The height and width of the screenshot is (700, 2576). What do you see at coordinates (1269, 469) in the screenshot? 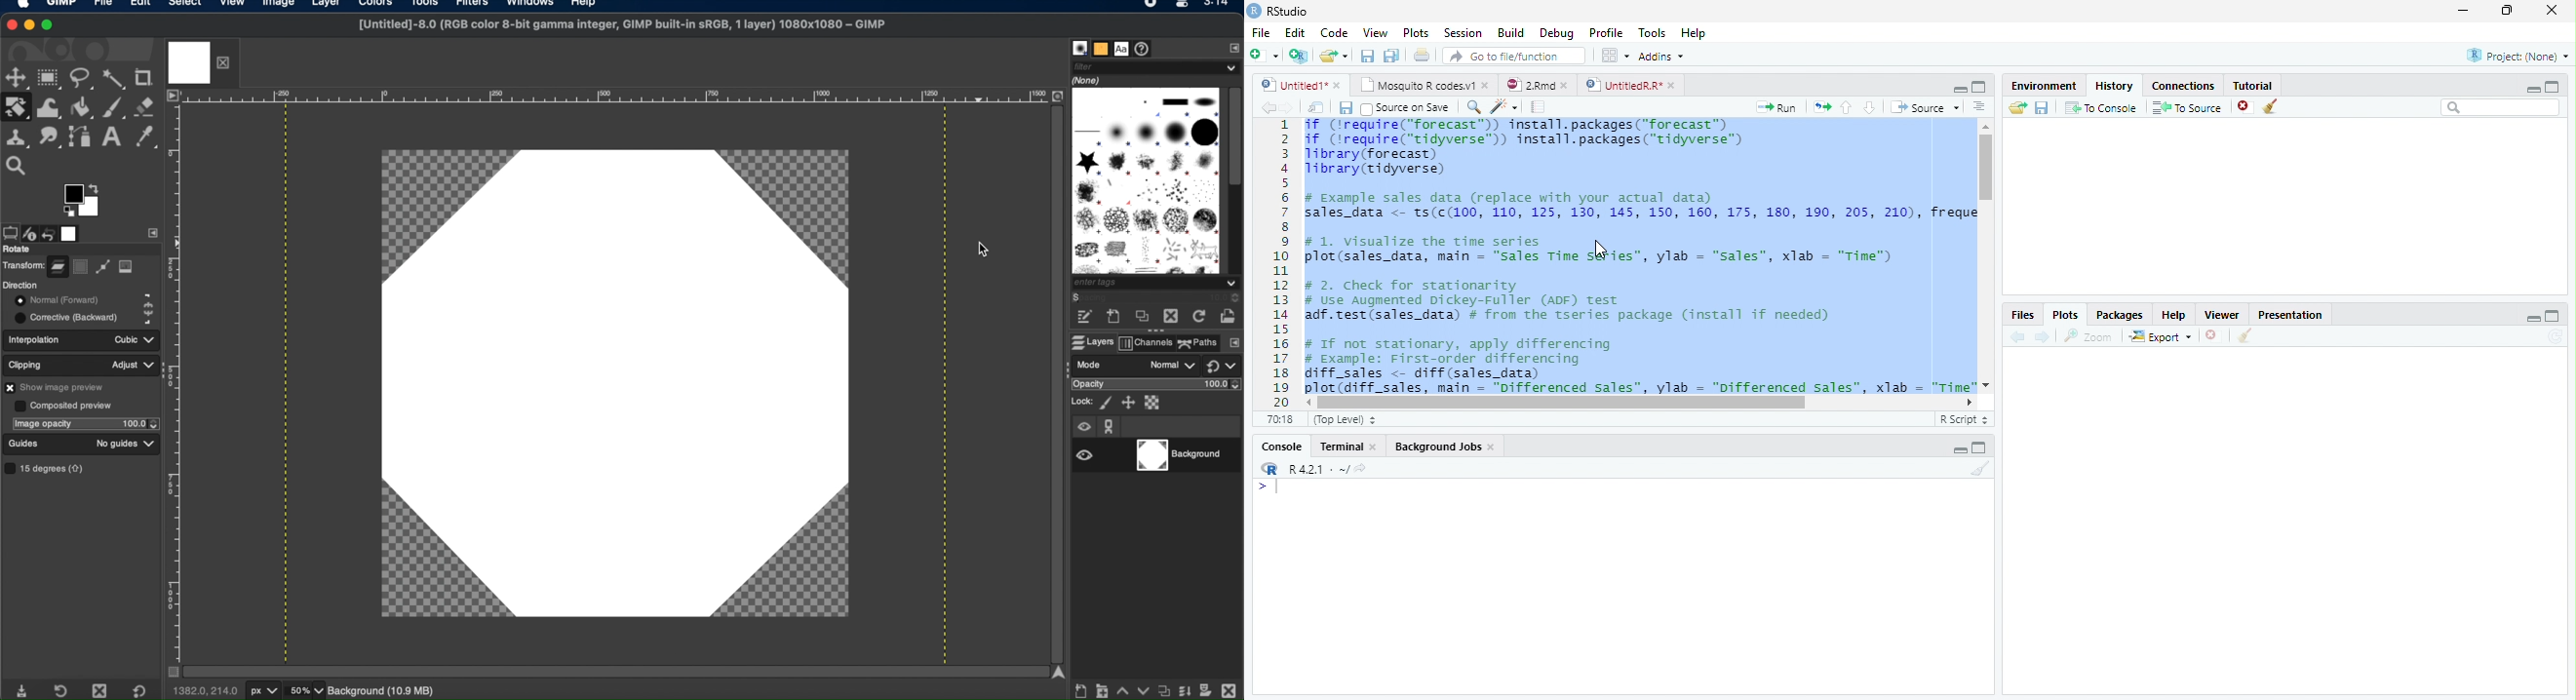
I see `R` at bounding box center [1269, 469].